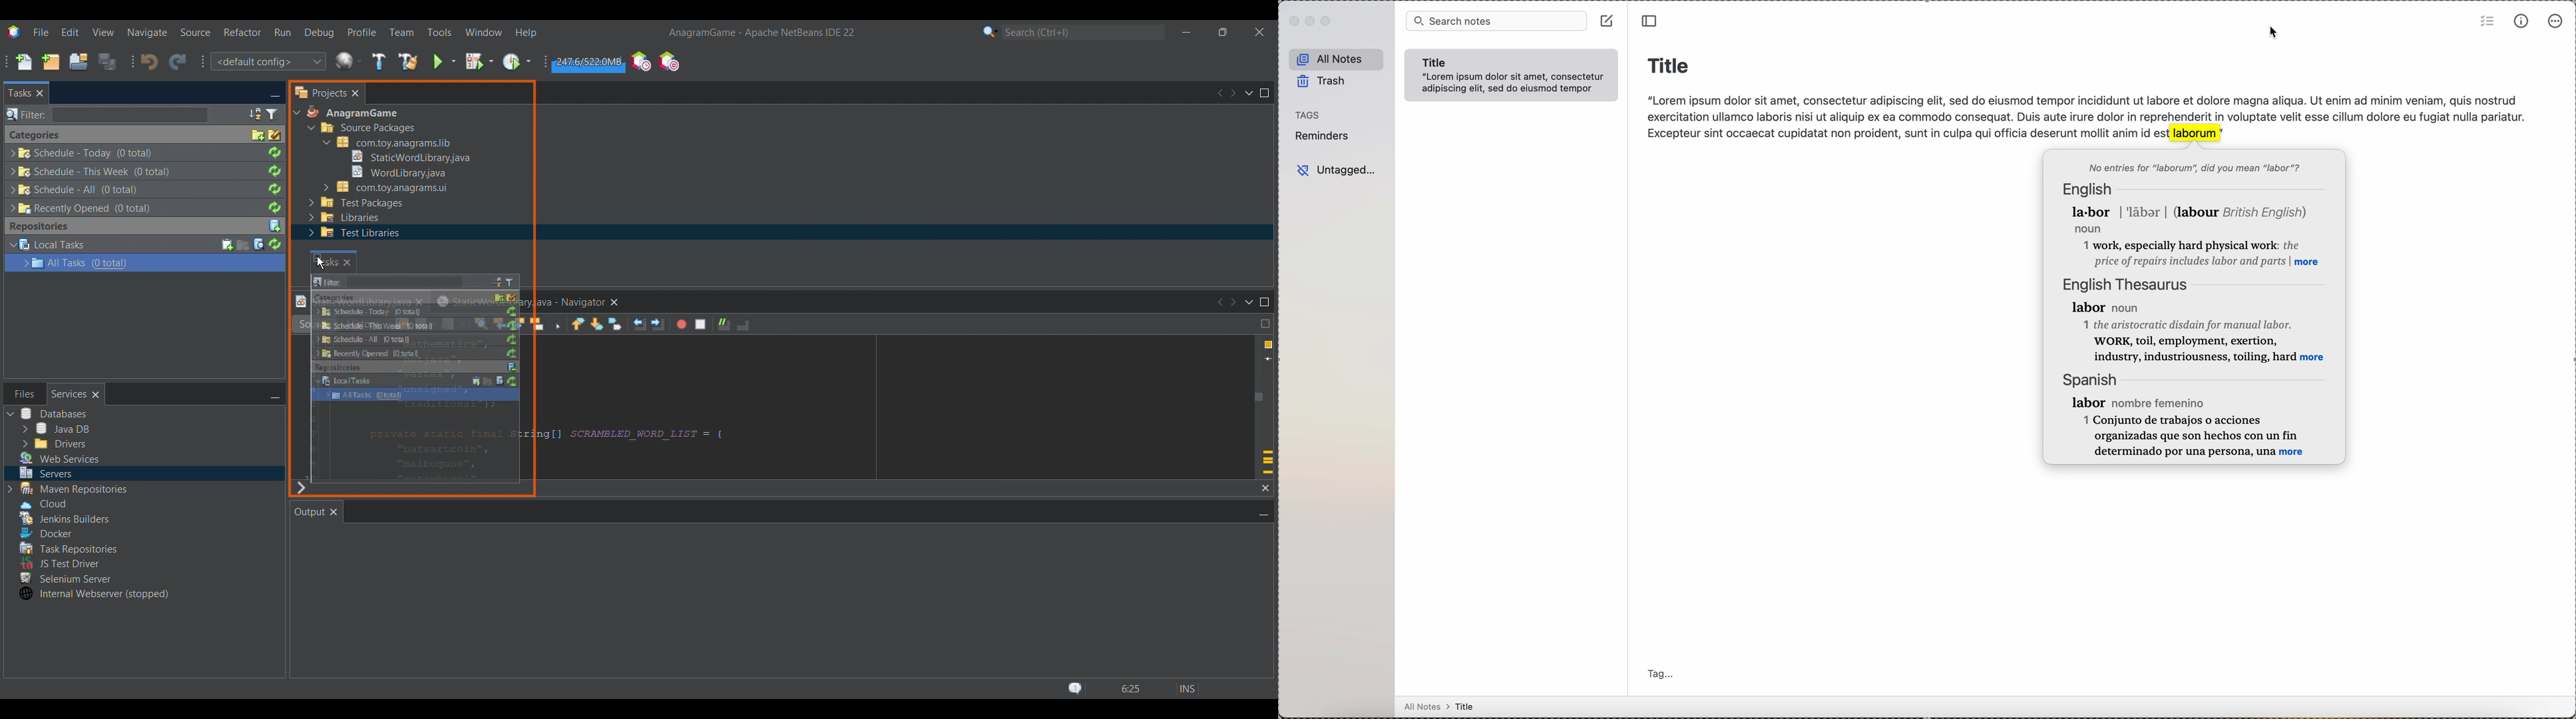 Image resolution: width=2576 pixels, height=728 pixels. What do you see at coordinates (1336, 171) in the screenshot?
I see `untagged` at bounding box center [1336, 171].